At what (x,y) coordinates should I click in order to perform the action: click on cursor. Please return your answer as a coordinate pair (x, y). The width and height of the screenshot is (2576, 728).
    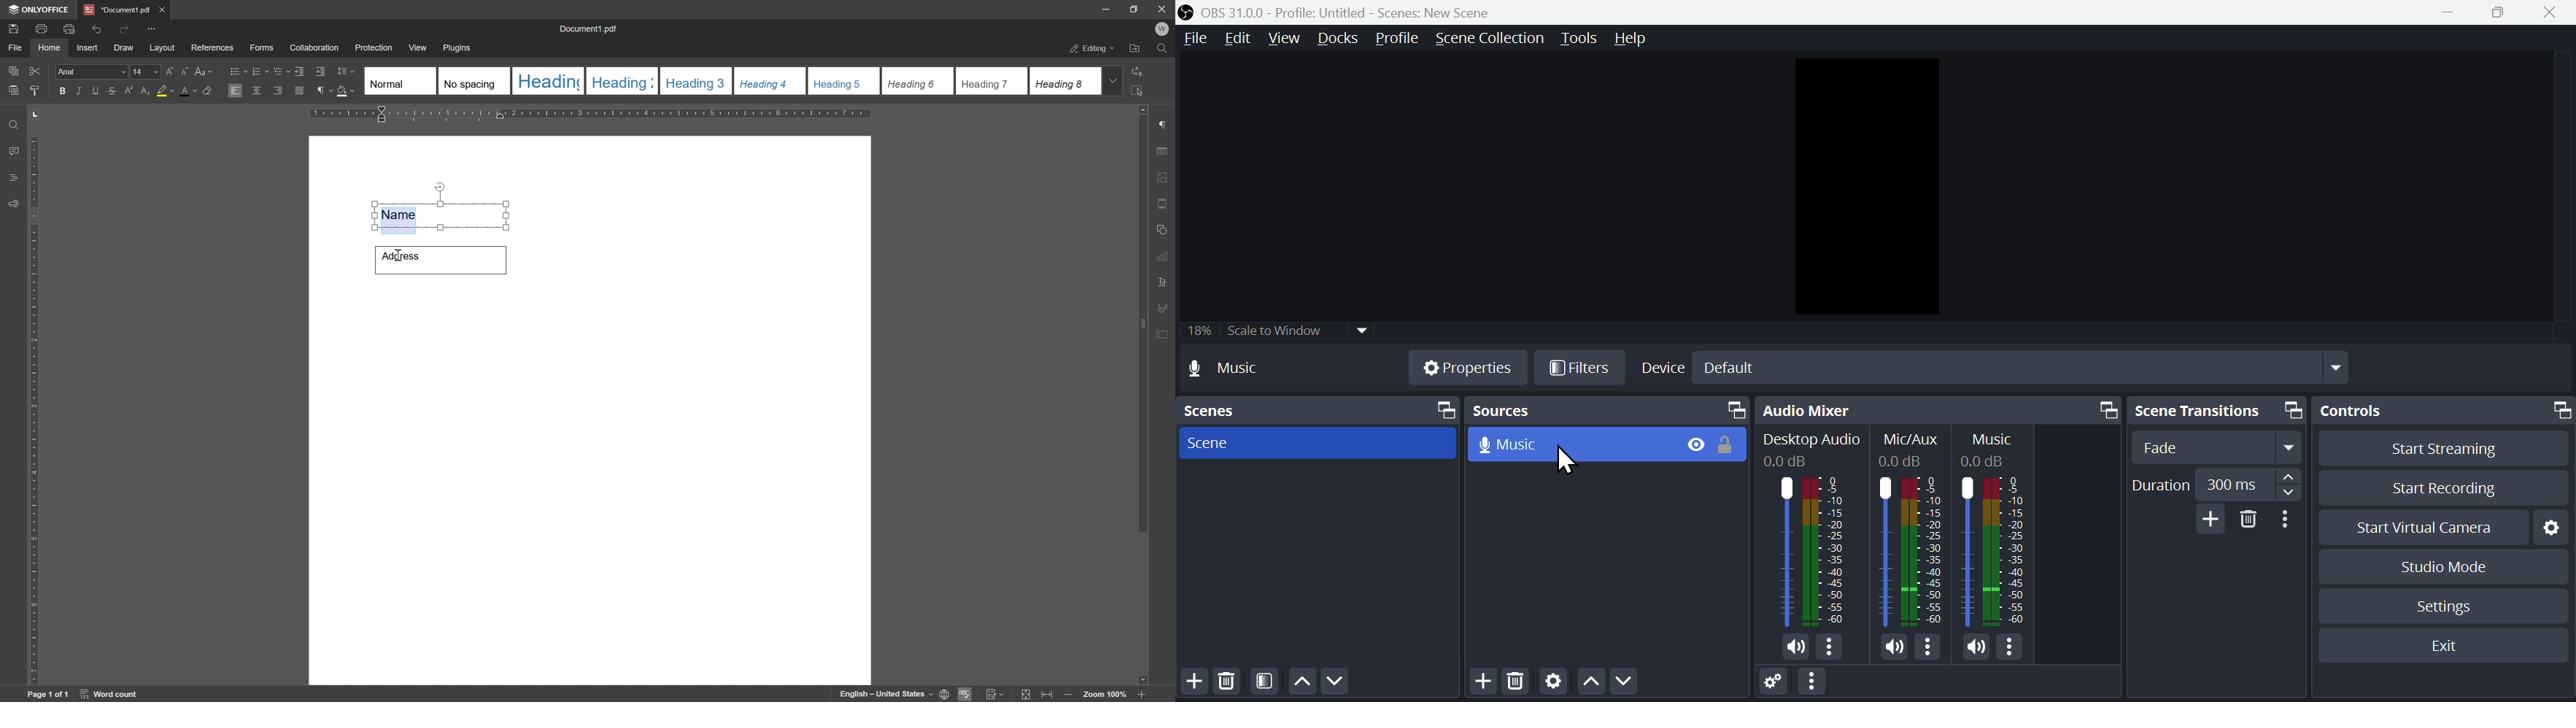
    Looking at the image, I should click on (1563, 463).